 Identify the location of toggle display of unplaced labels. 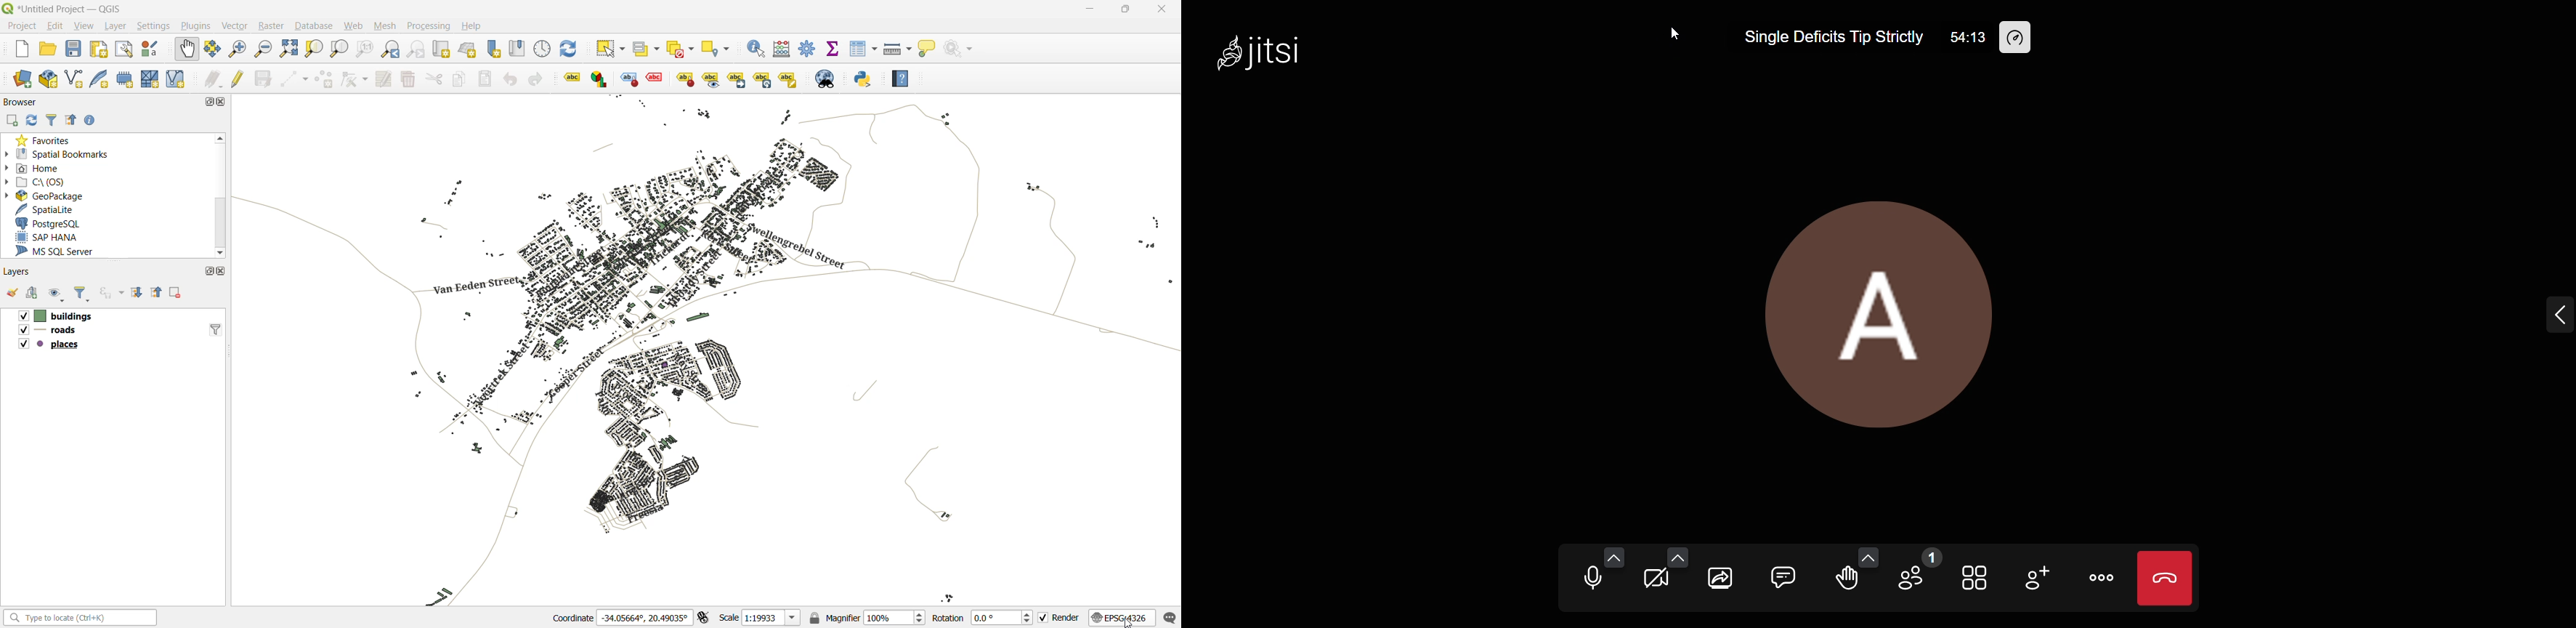
(655, 77).